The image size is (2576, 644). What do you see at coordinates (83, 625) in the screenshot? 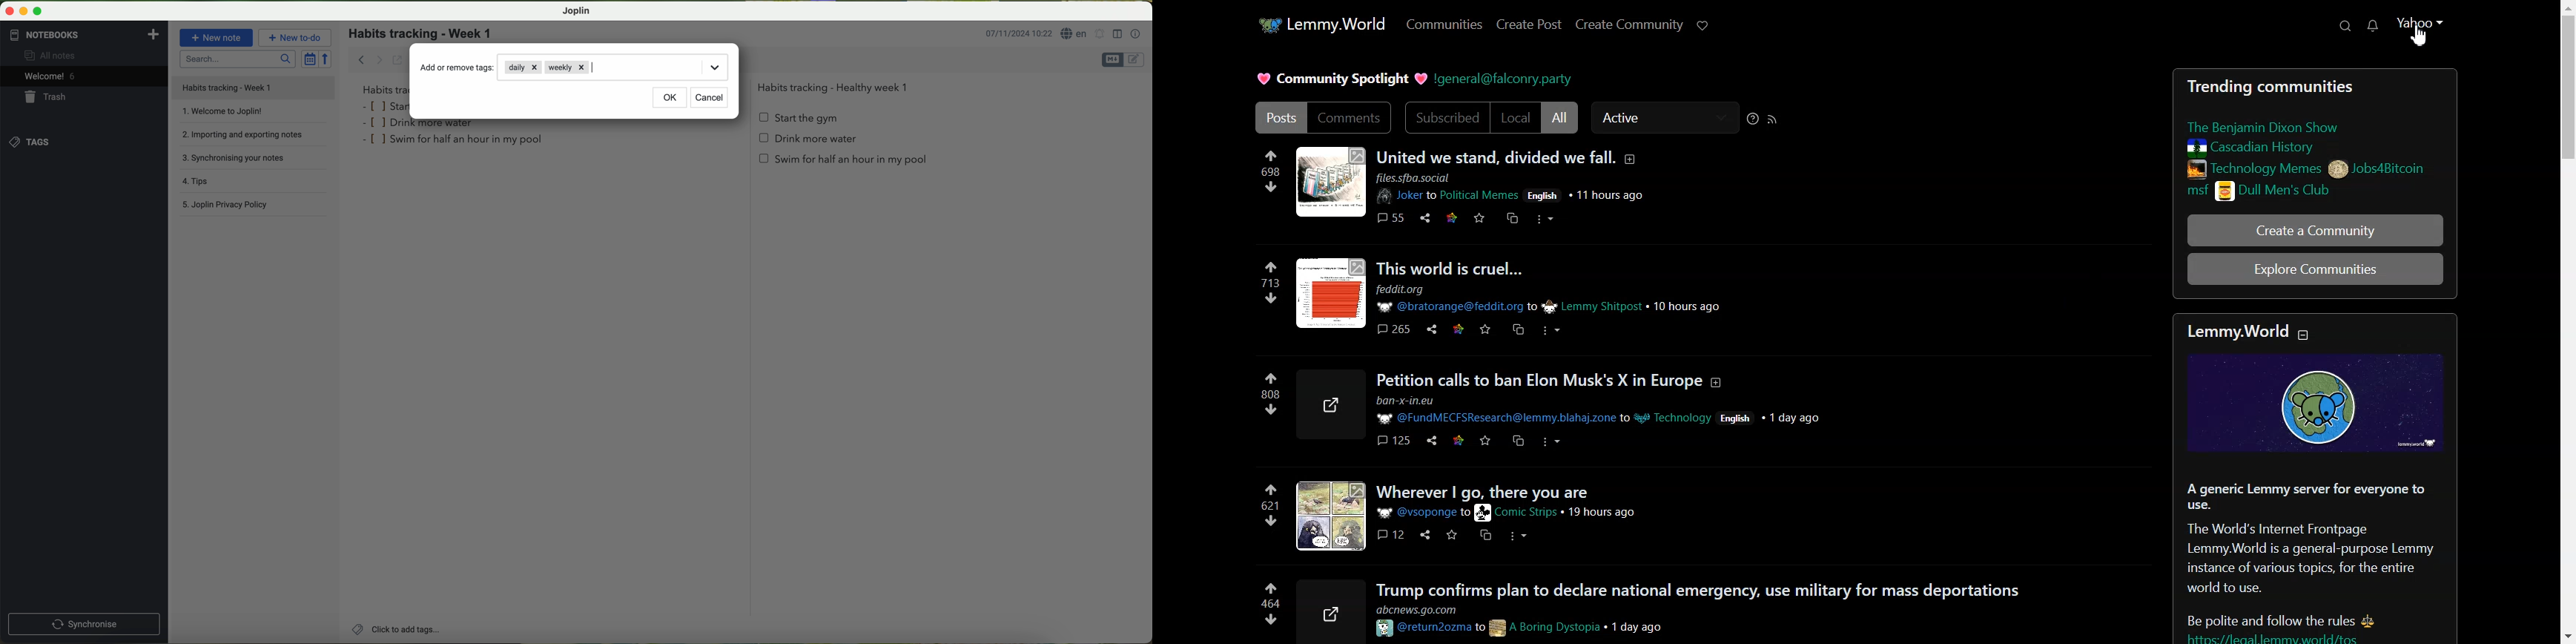
I see `synchronnise button` at bounding box center [83, 625].